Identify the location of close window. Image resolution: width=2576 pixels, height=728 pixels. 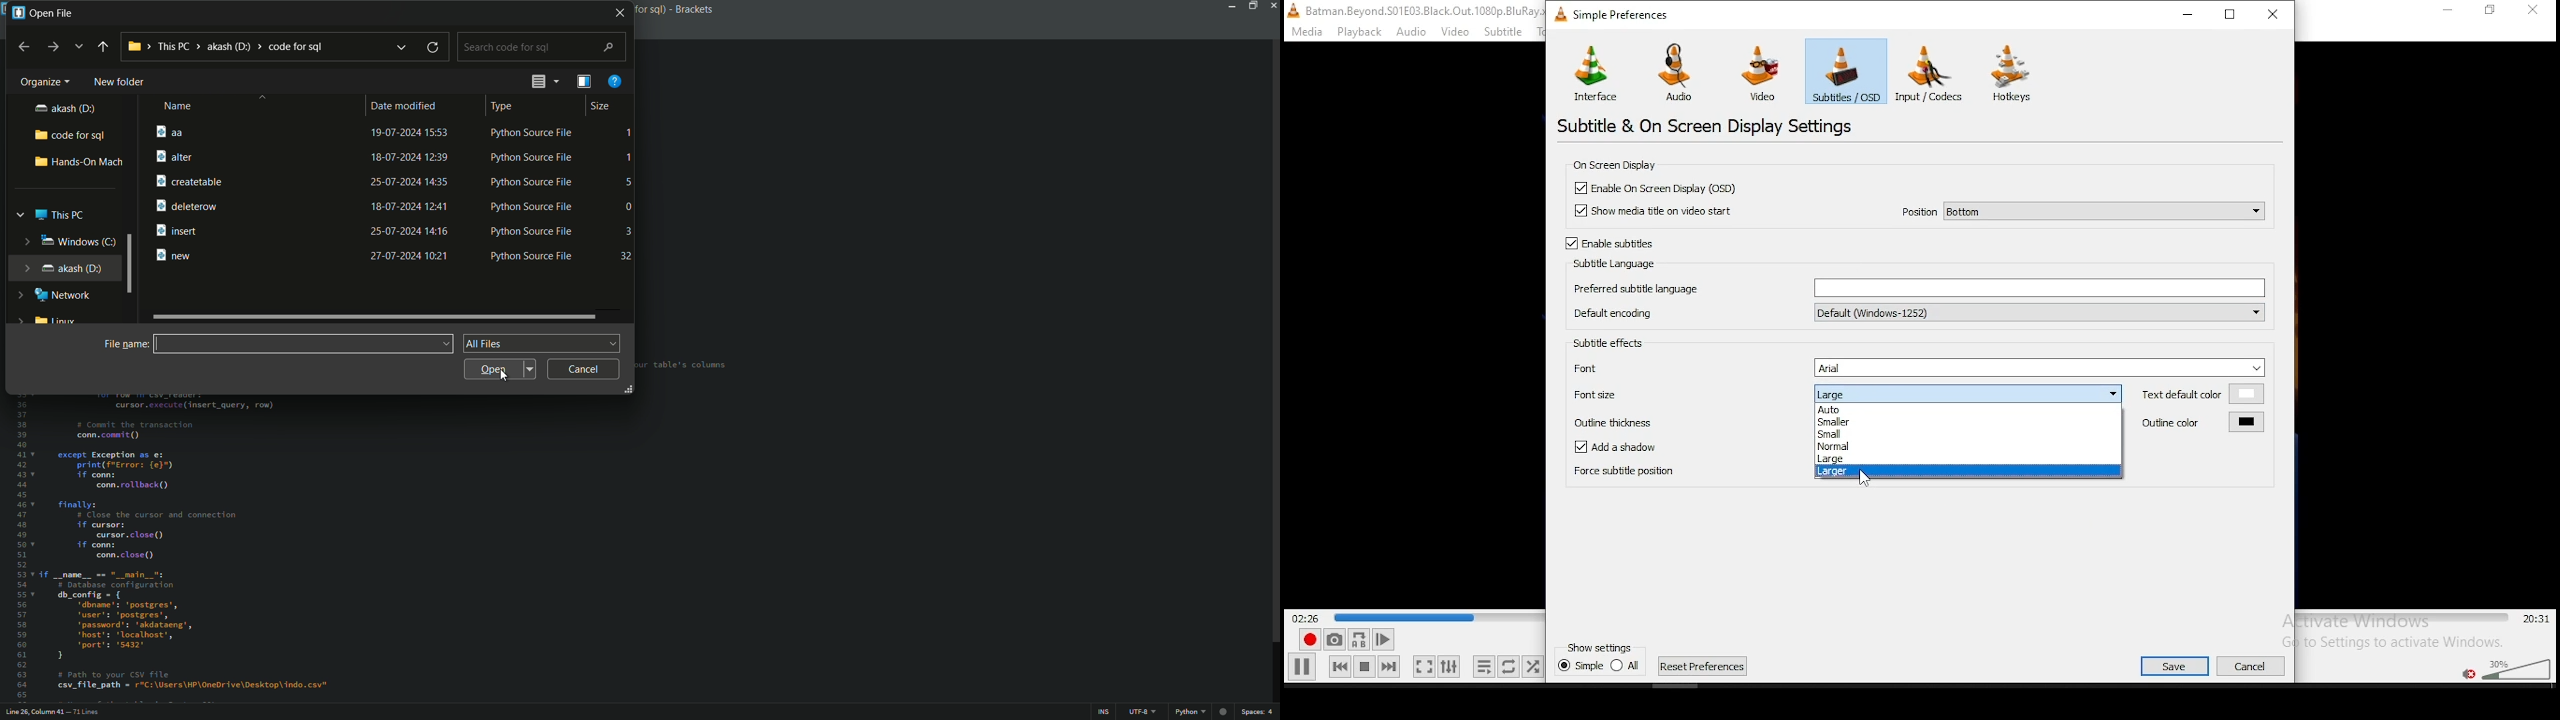
(621, 12).